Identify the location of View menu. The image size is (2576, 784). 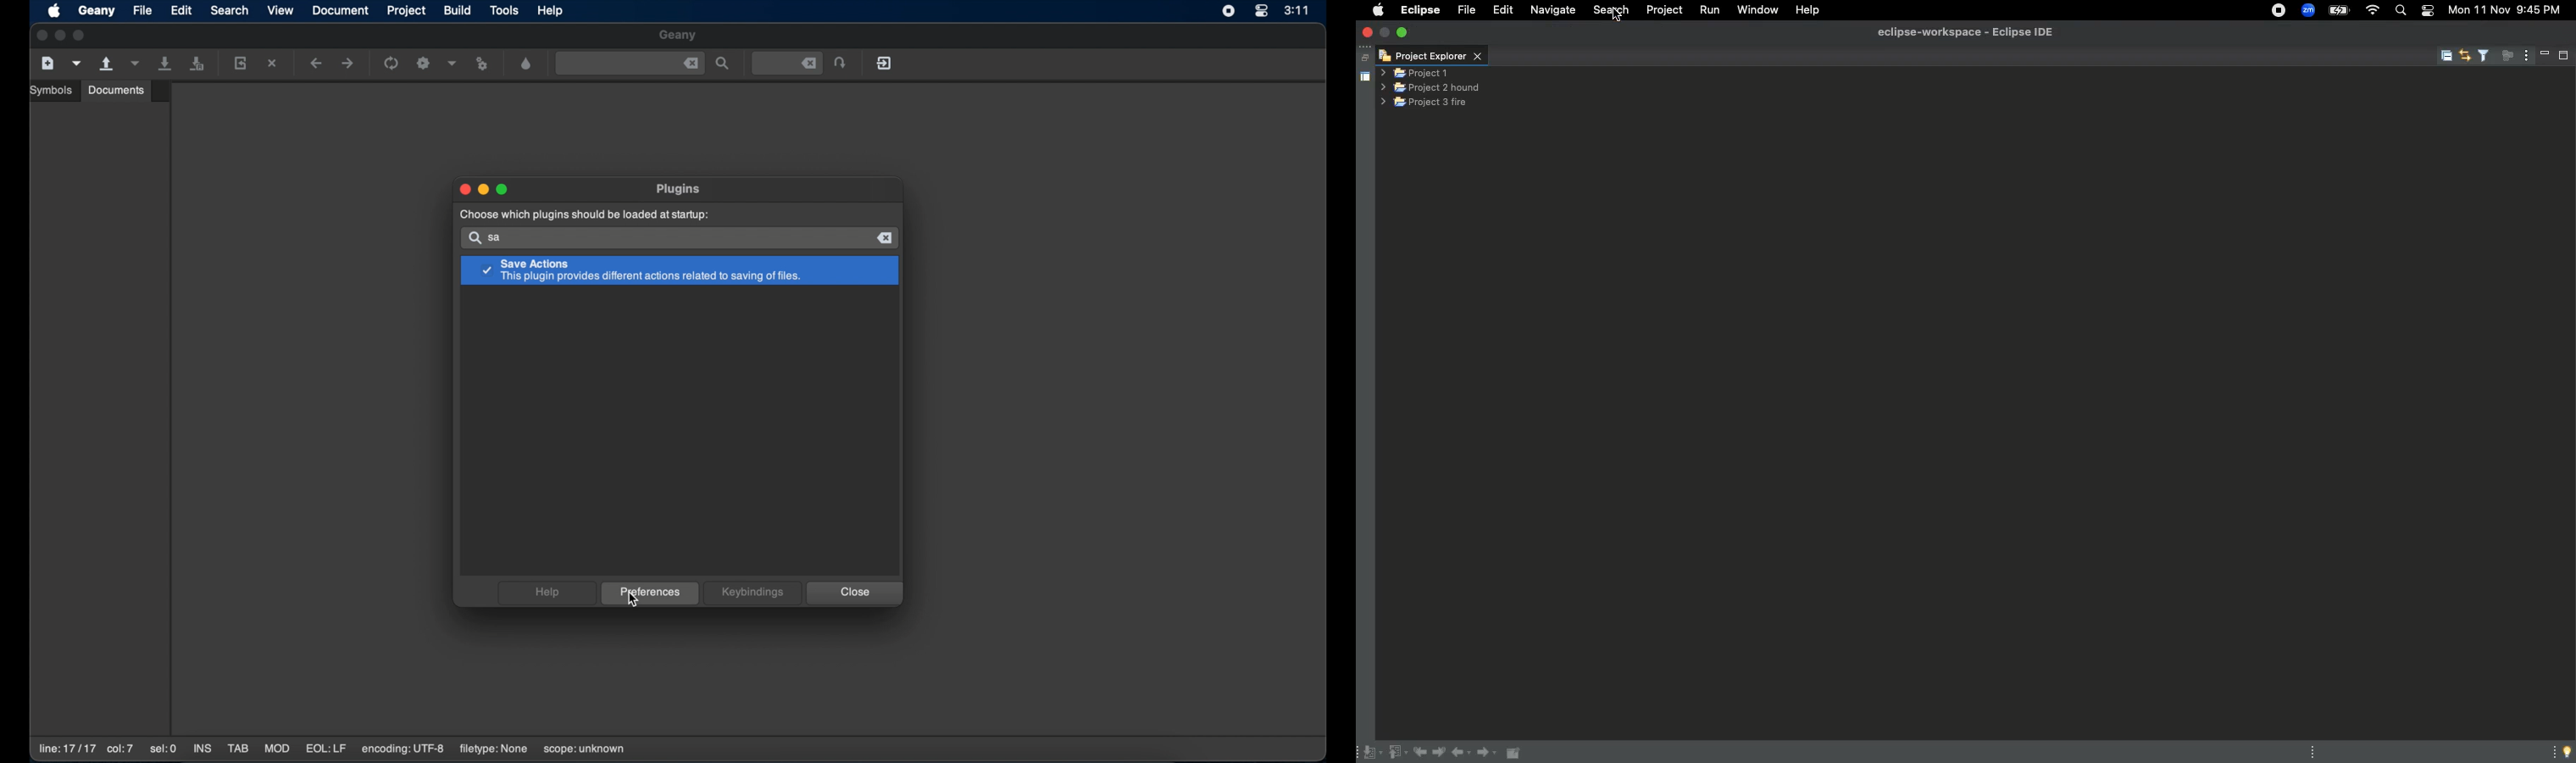
(2524, 57).